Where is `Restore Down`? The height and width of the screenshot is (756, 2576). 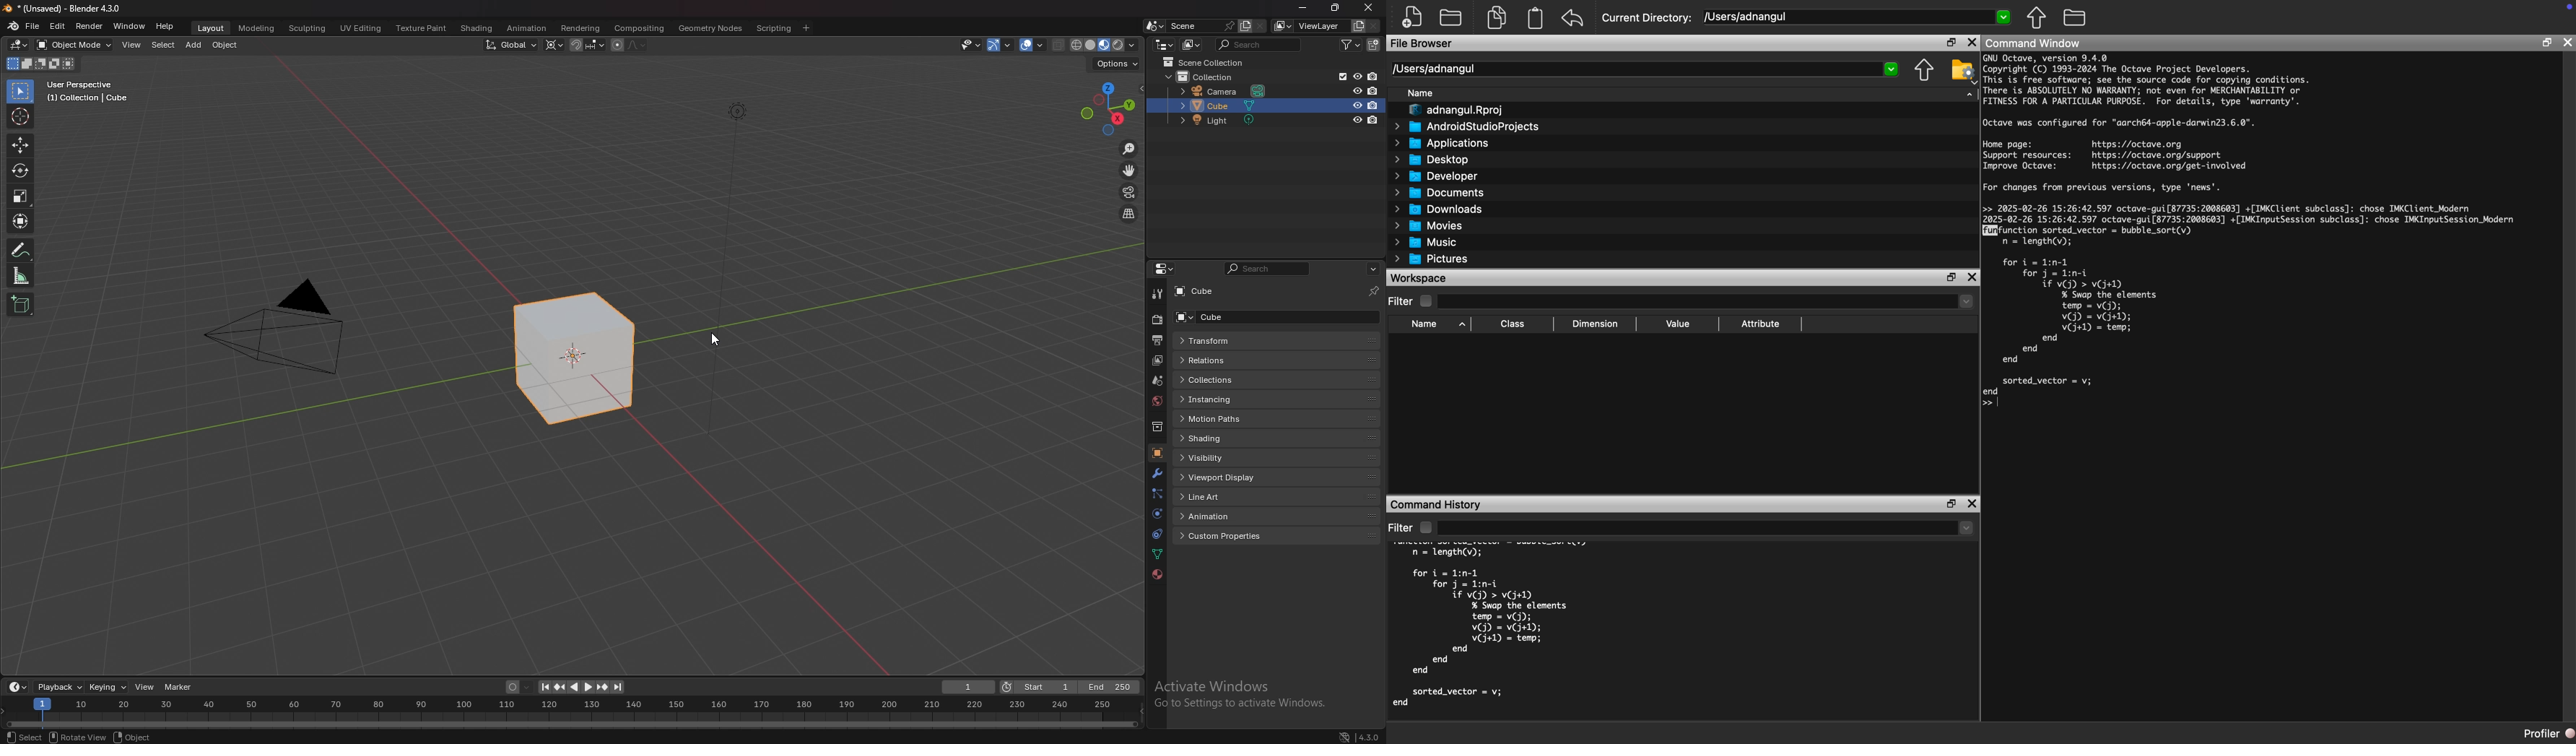
Restore Down is located at coordinates (1951, 278).